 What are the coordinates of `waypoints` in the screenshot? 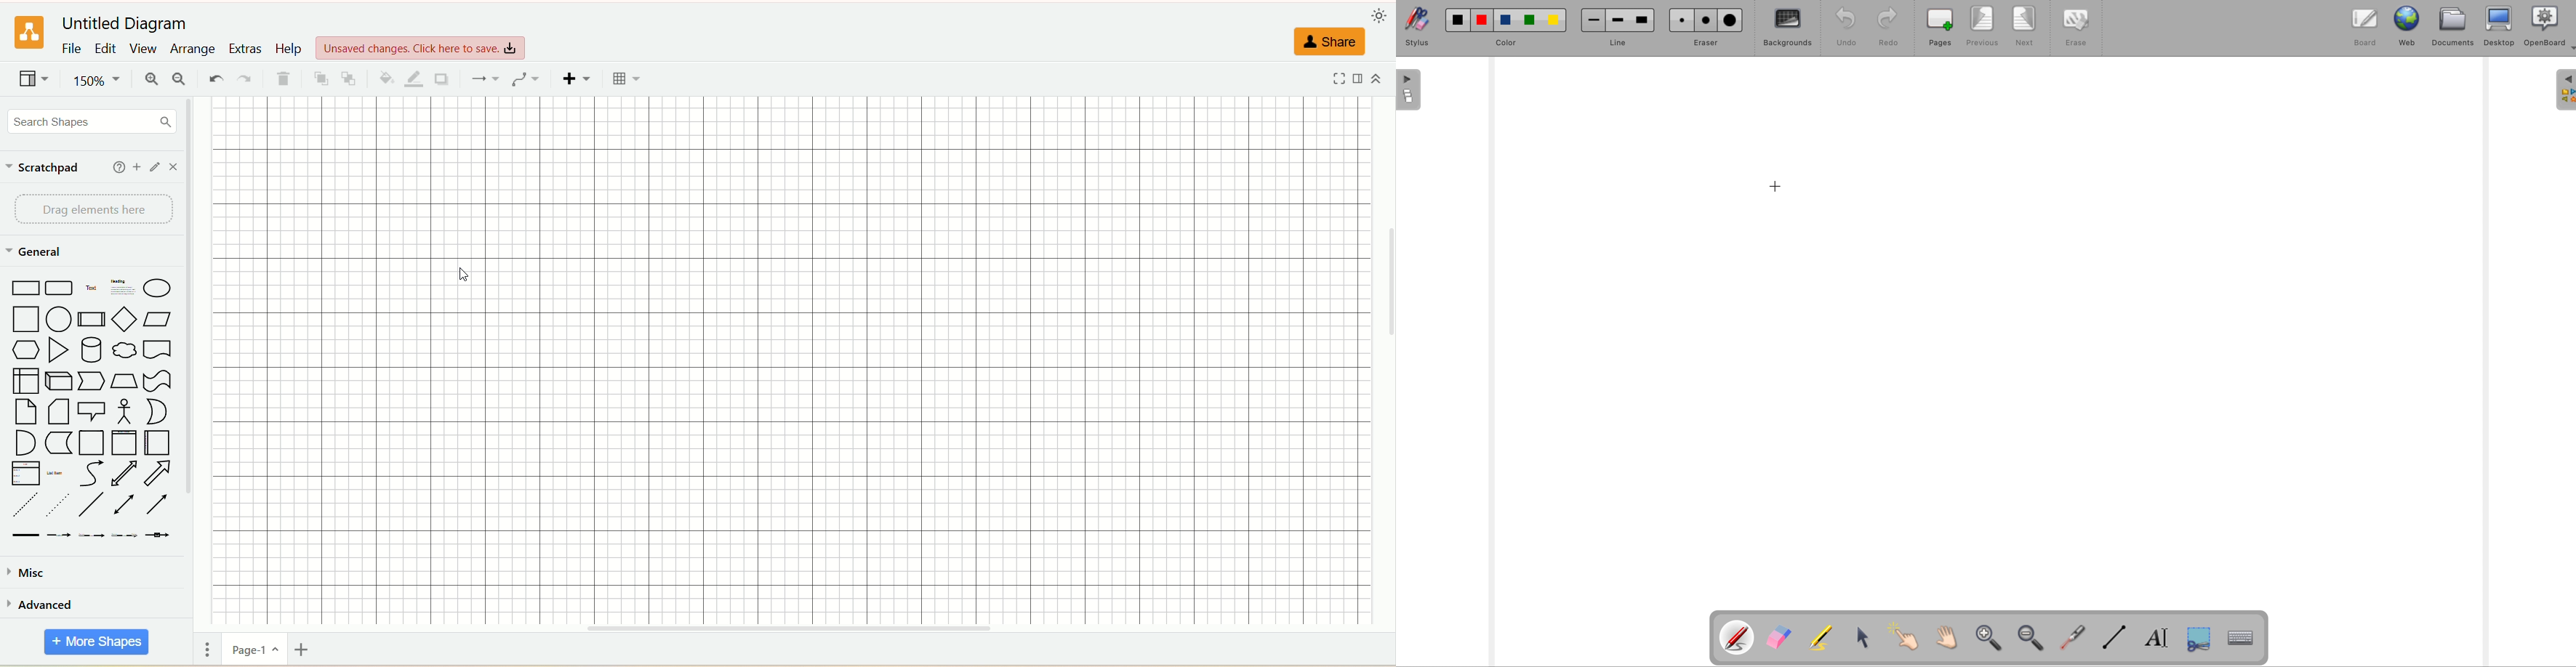 It's located at (523, 78).